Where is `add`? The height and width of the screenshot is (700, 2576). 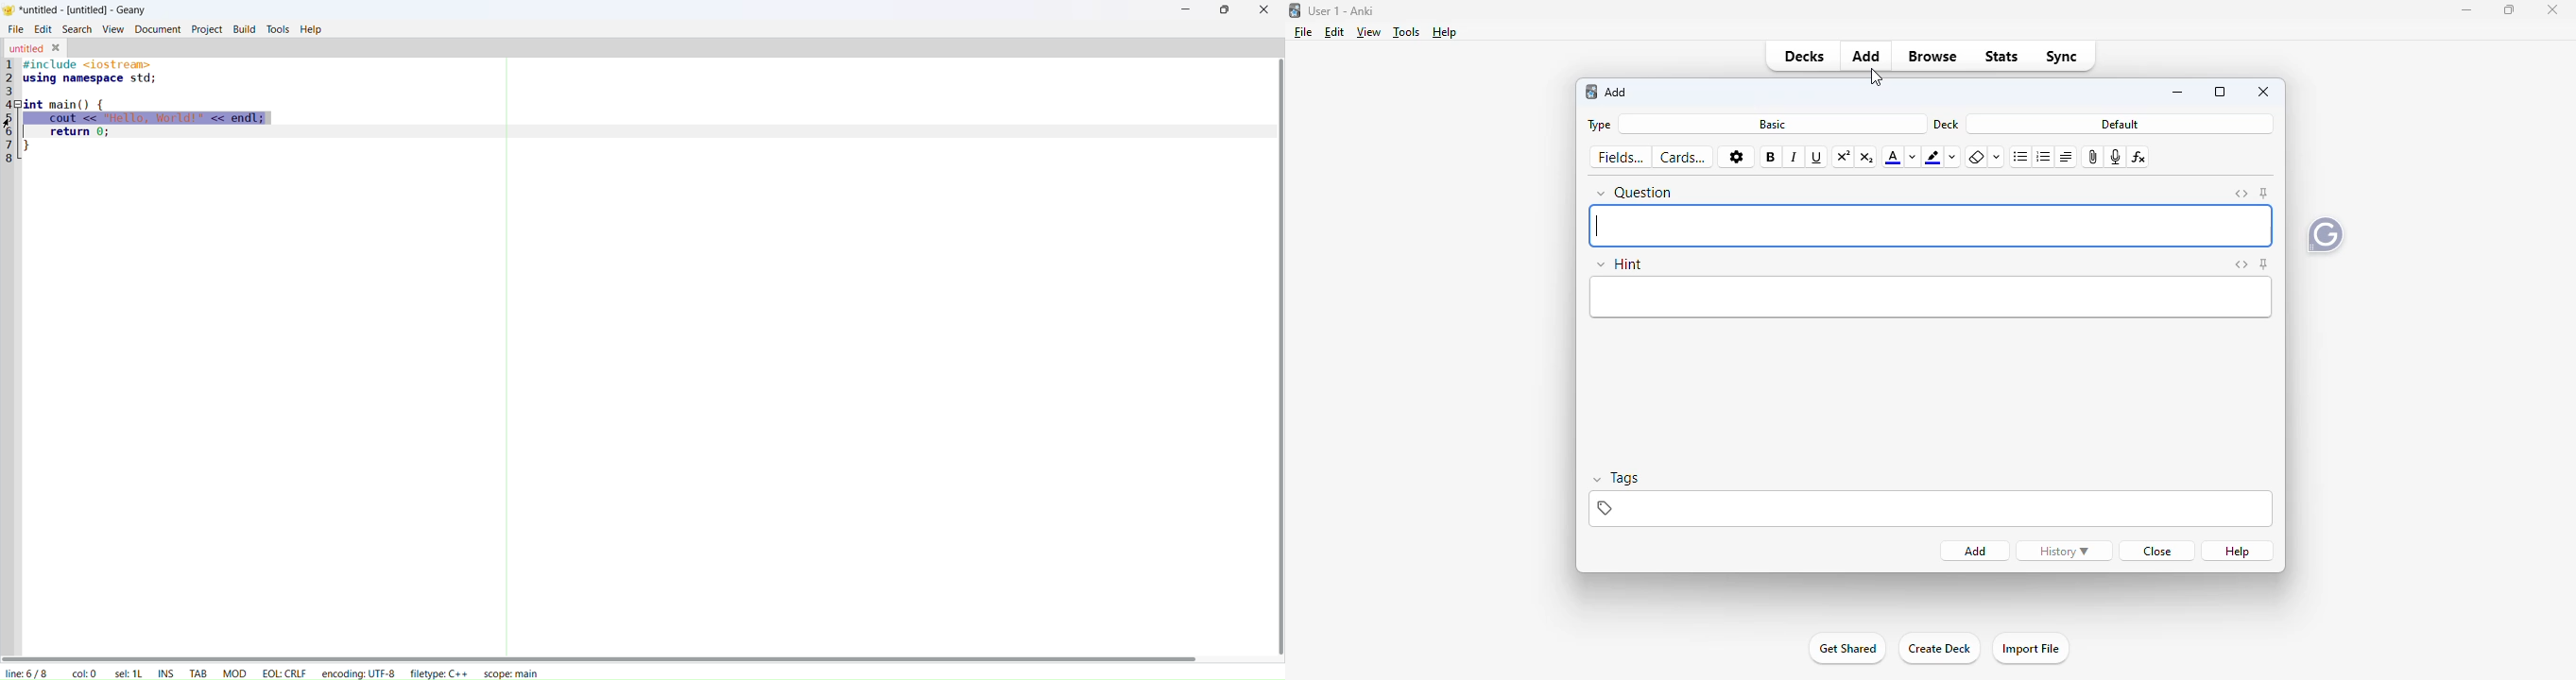
add is located at coordinates (1977, 552).